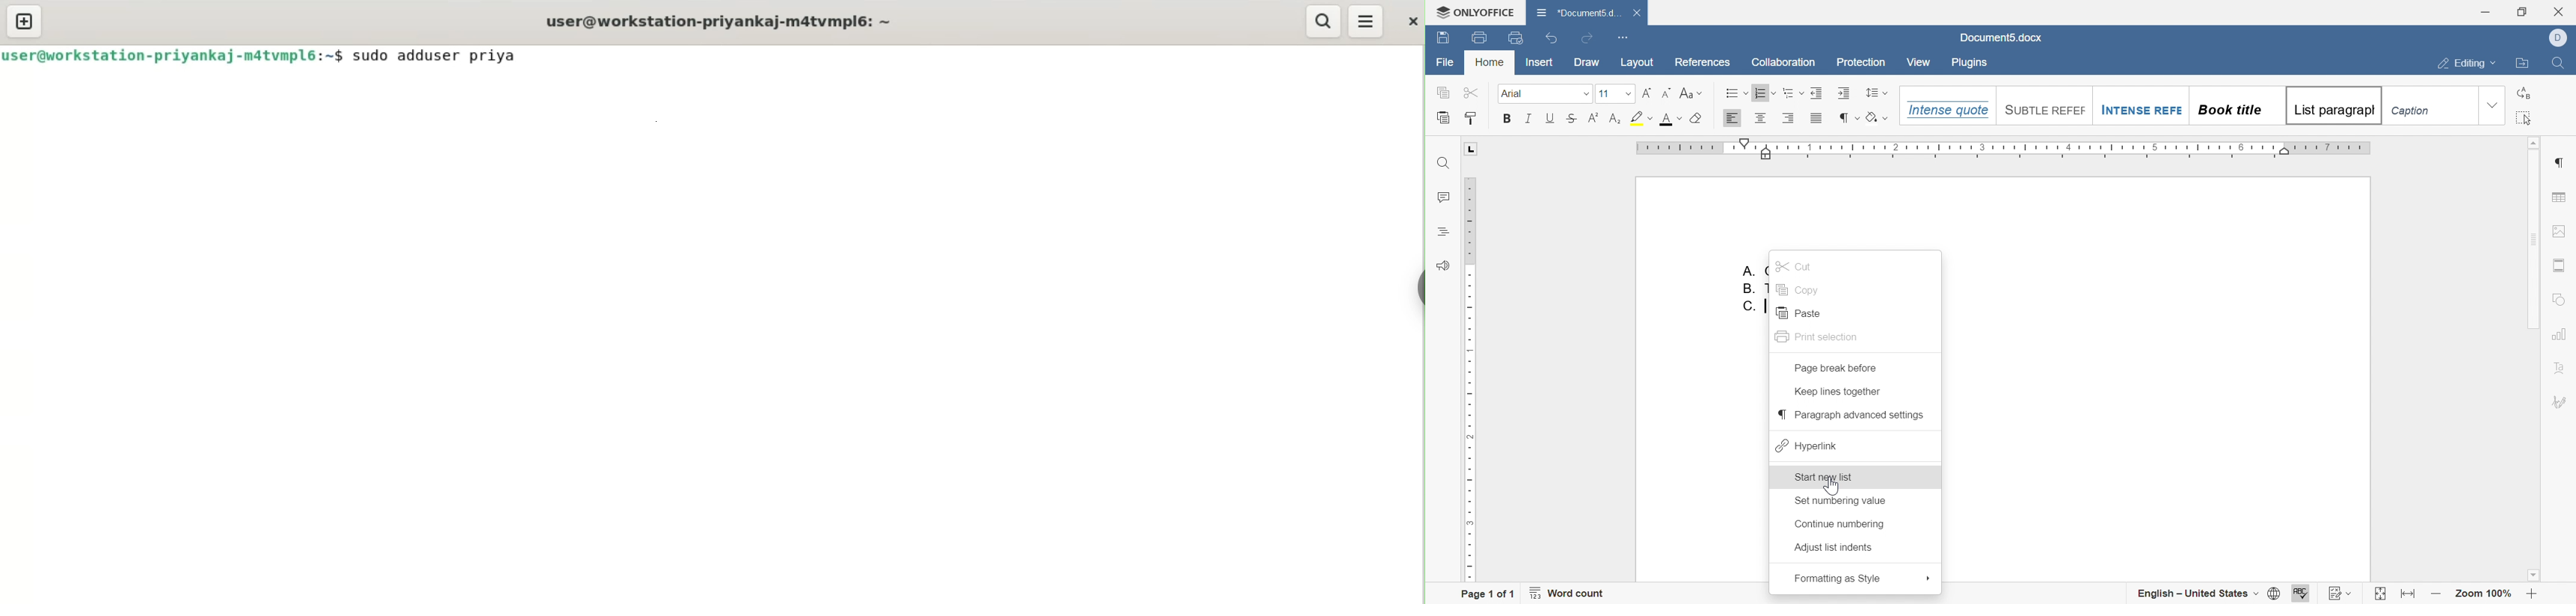  I want to click on find, so click(2563, 63).